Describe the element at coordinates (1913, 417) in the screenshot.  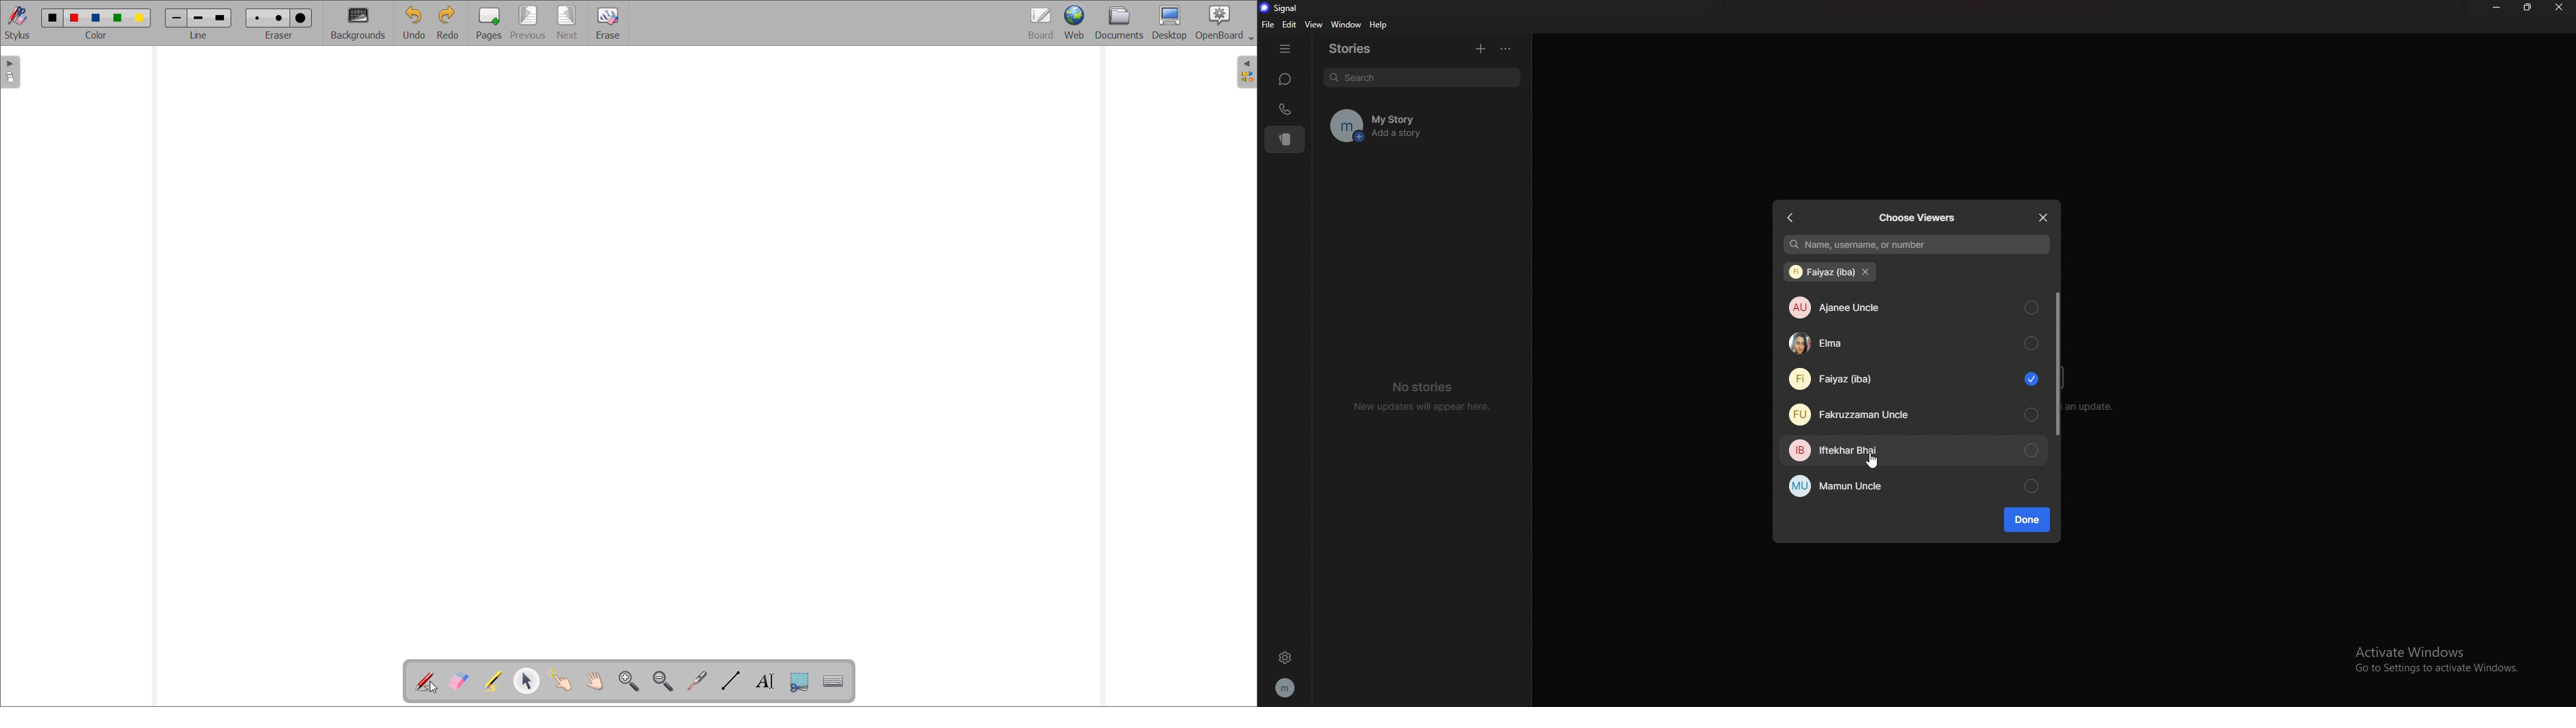
I see `fakruzzaman uncle` at that location.